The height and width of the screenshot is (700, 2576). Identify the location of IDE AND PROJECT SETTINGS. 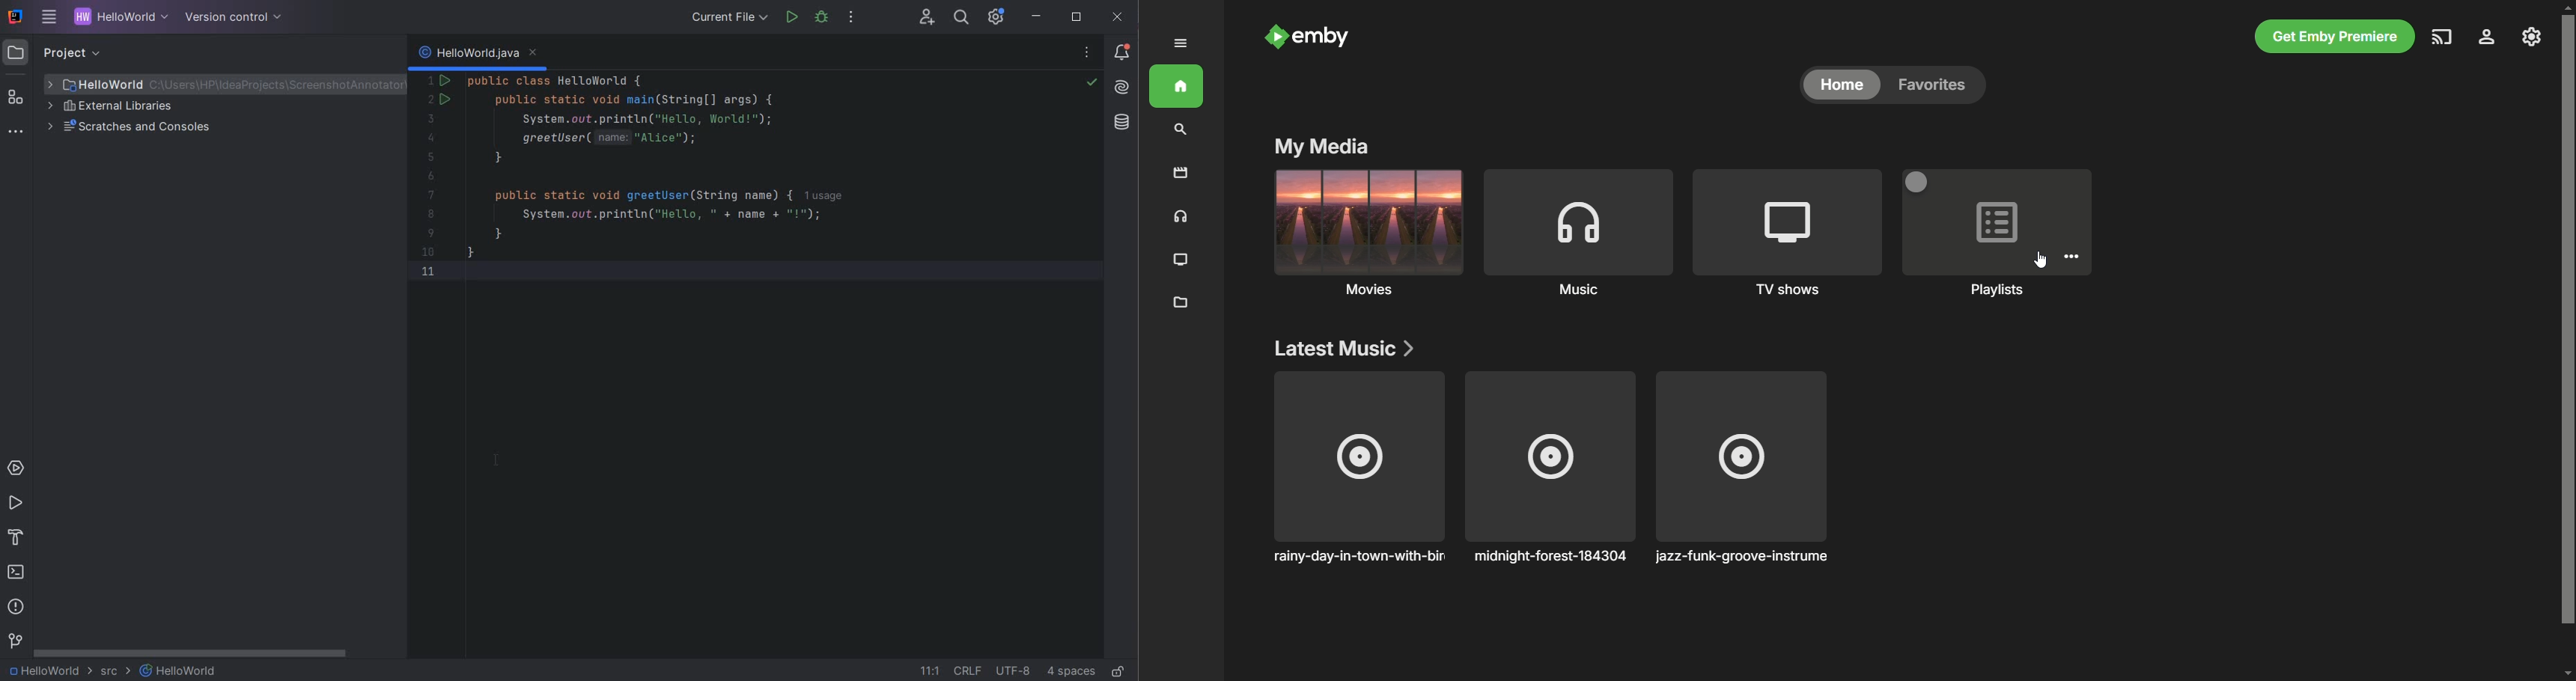
(995, 17).